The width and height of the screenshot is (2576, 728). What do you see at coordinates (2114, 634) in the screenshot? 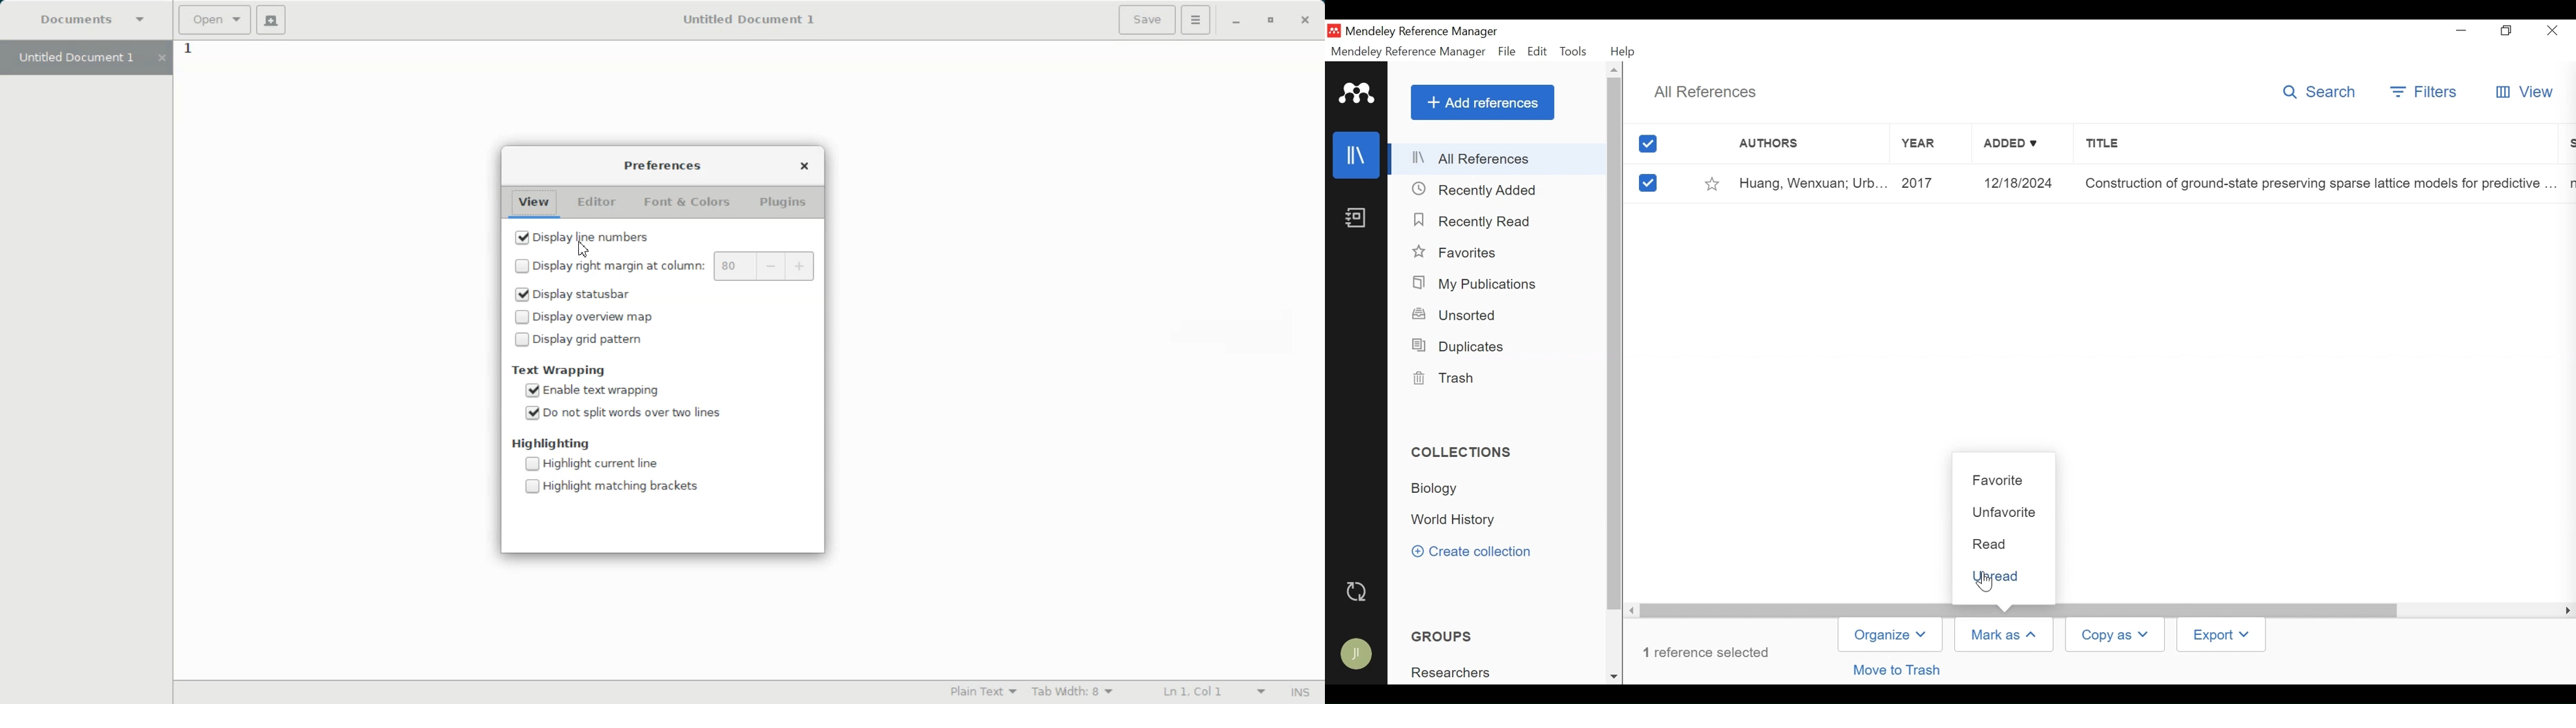
I see `Copy as` at bounding box center [2114, 634].